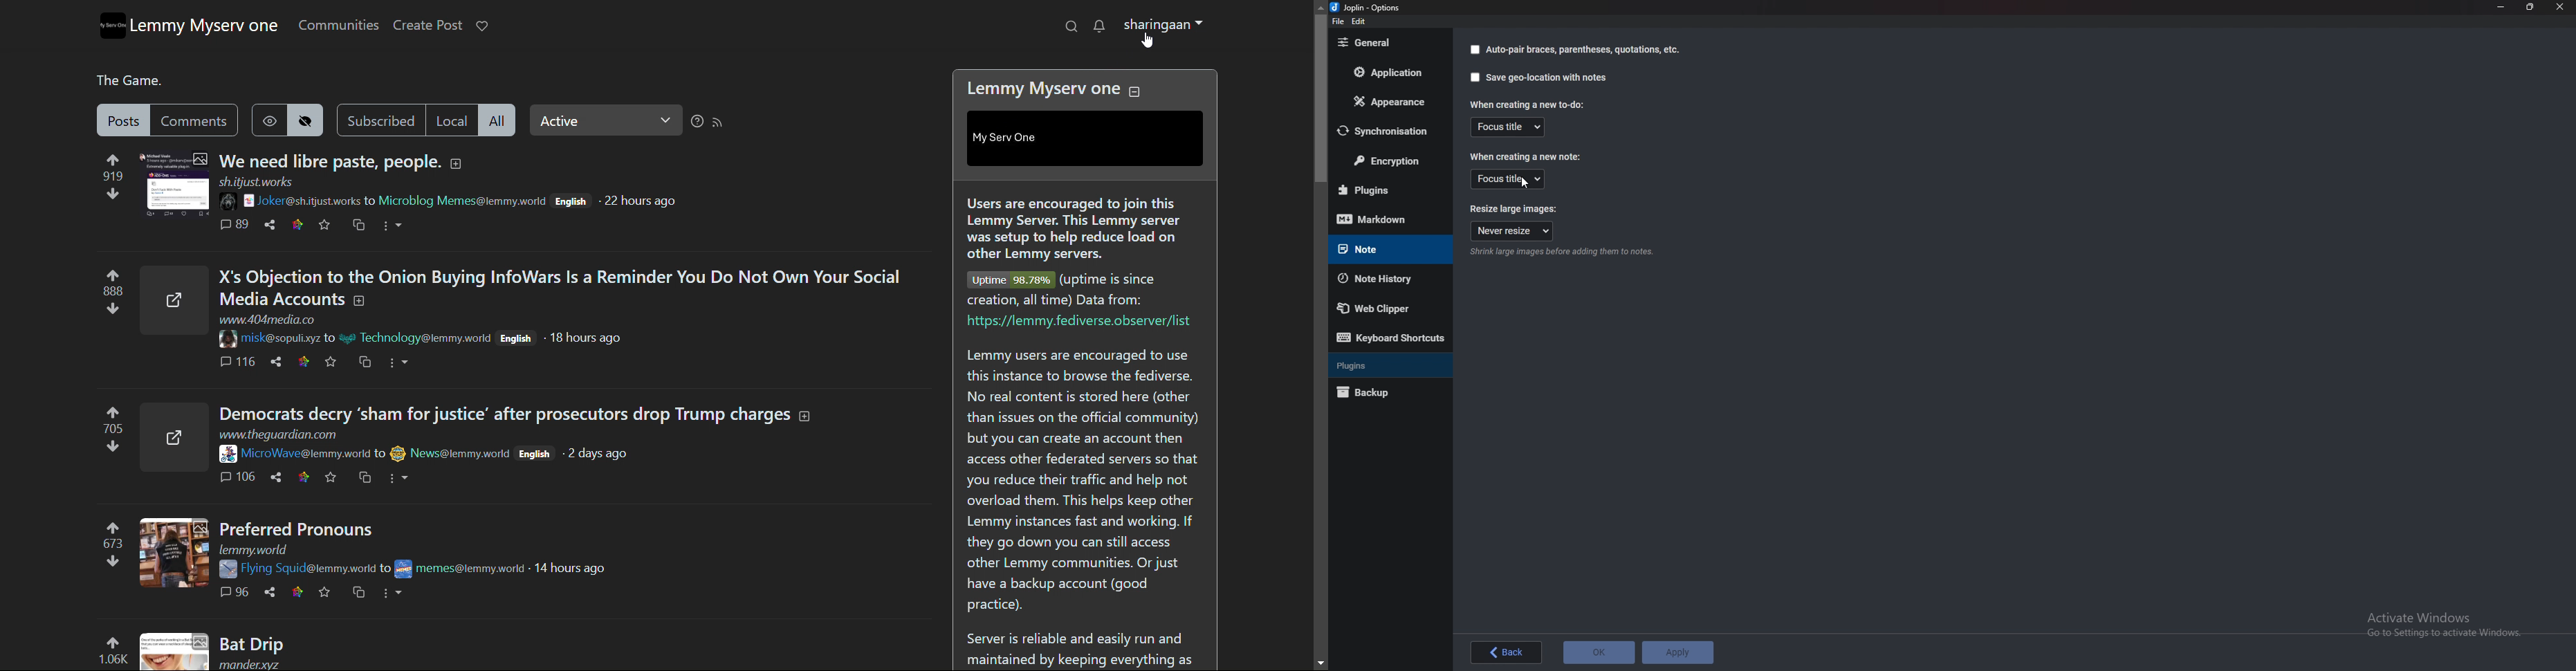  I want to click on Save geolocation with notes, so click(1549, 77).